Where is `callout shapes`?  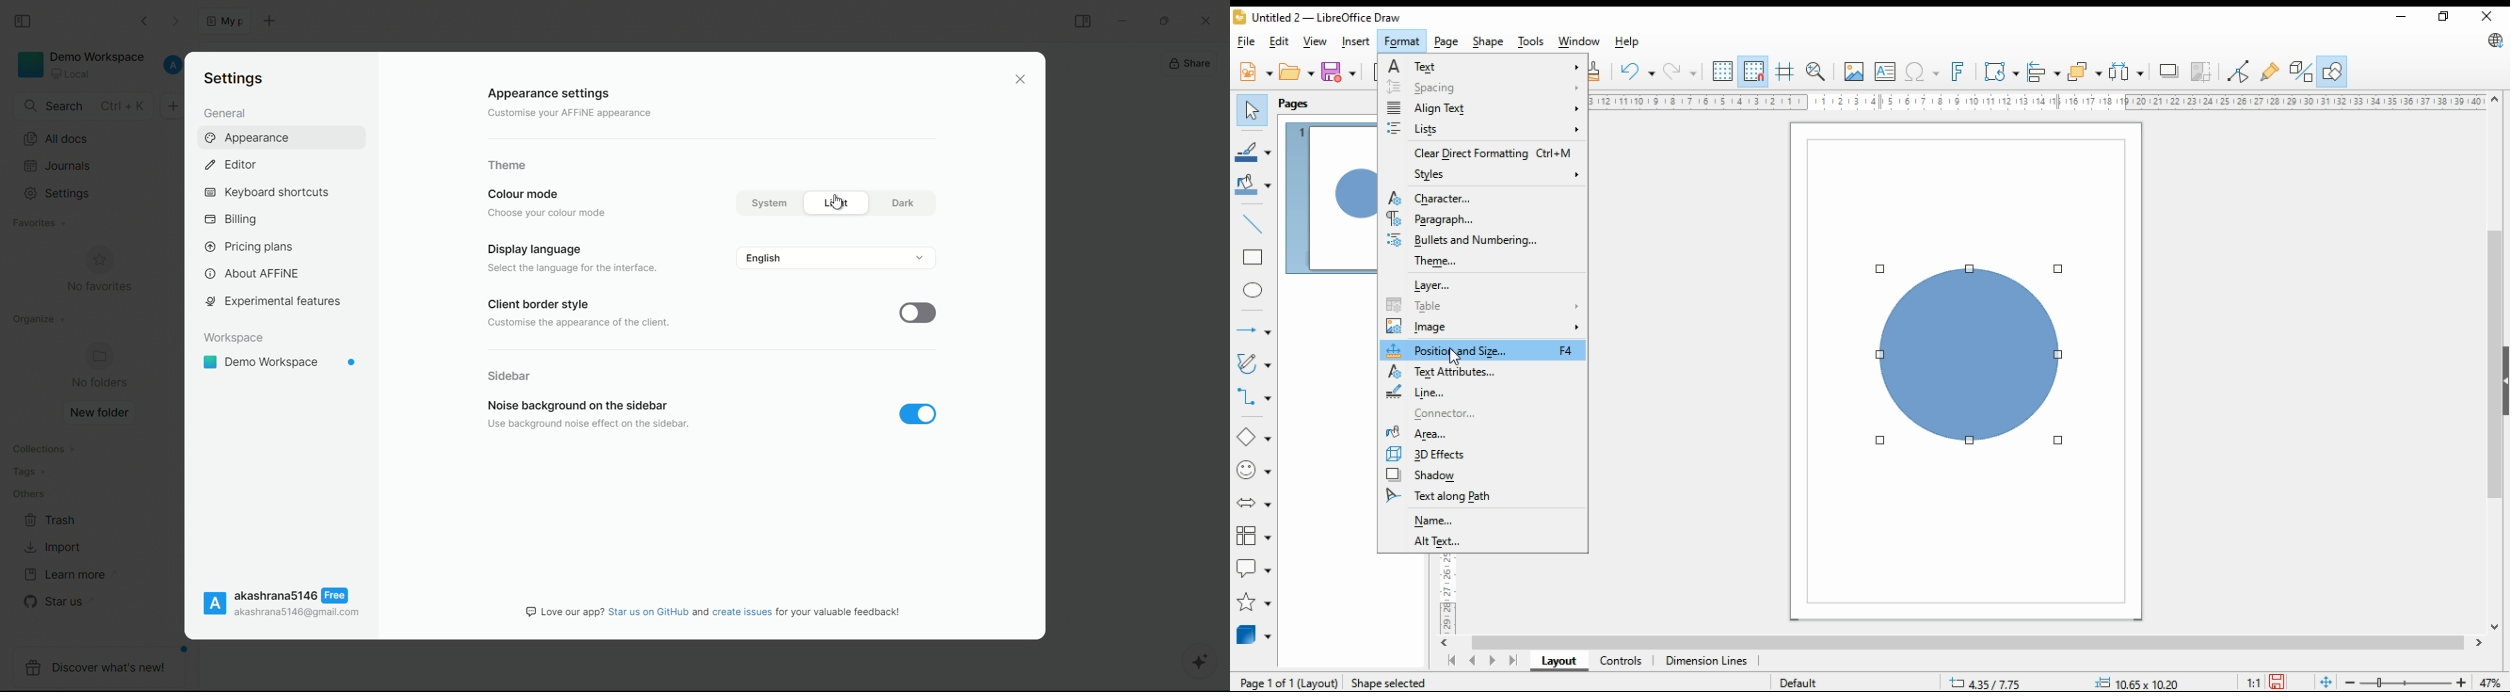
callout shapes is located at coordinates (1251, 566).